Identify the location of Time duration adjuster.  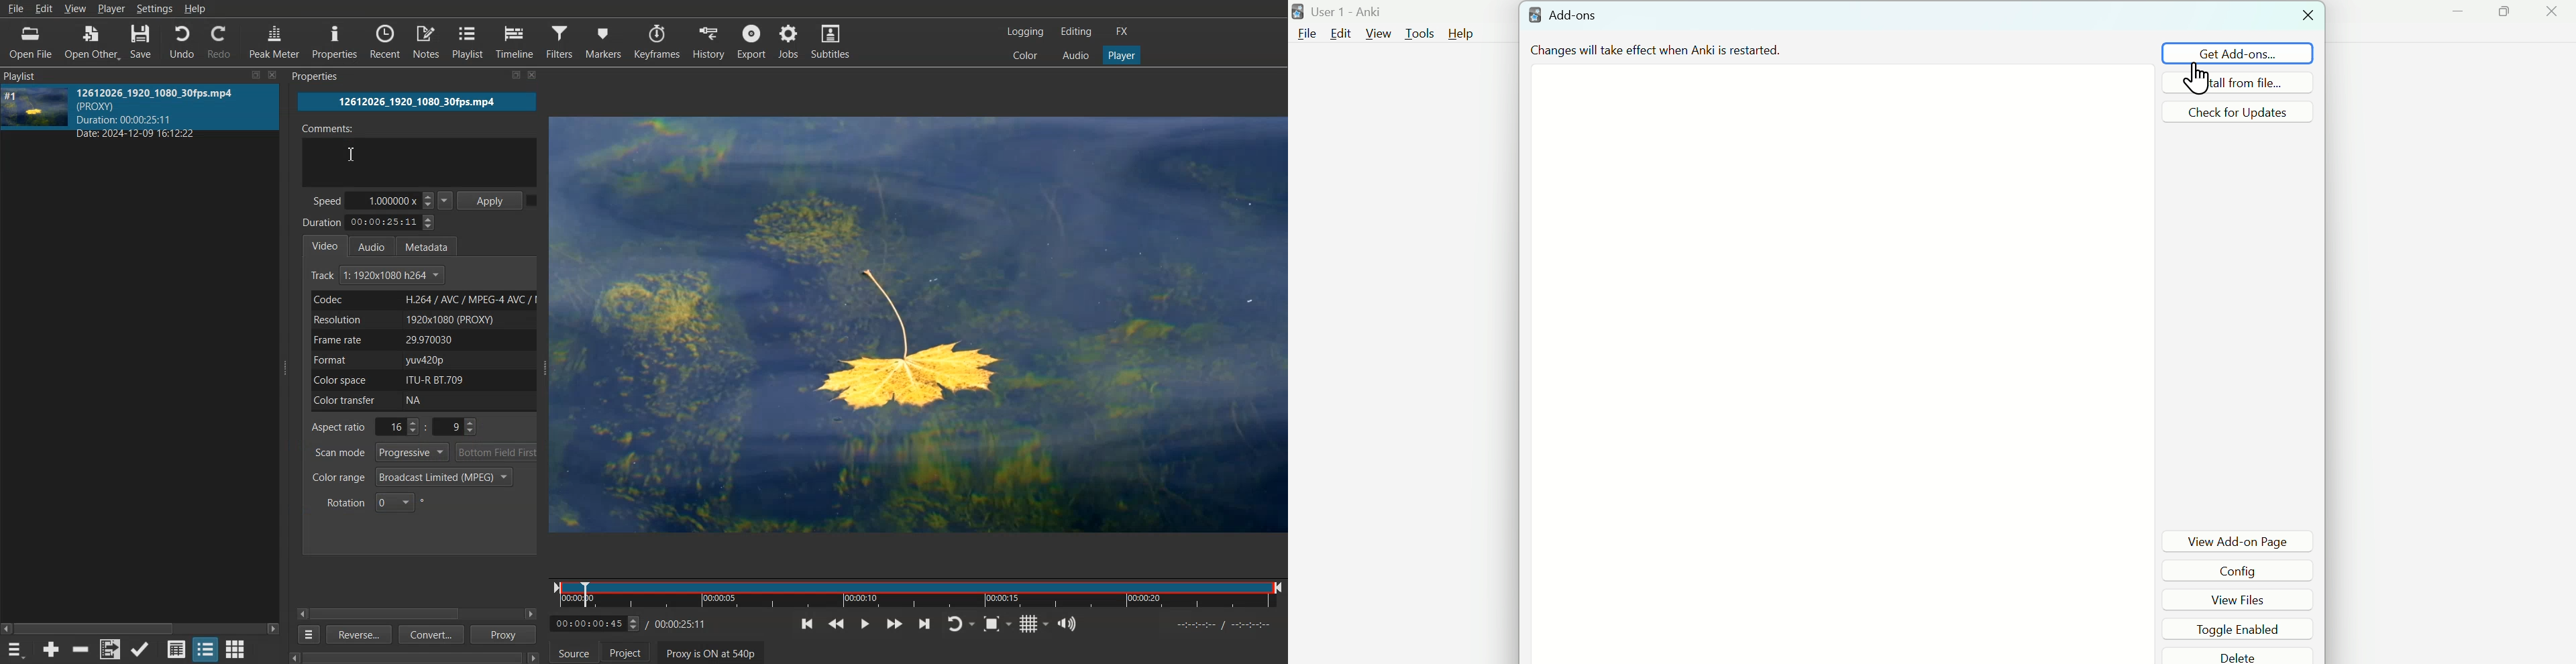
(370, 222).